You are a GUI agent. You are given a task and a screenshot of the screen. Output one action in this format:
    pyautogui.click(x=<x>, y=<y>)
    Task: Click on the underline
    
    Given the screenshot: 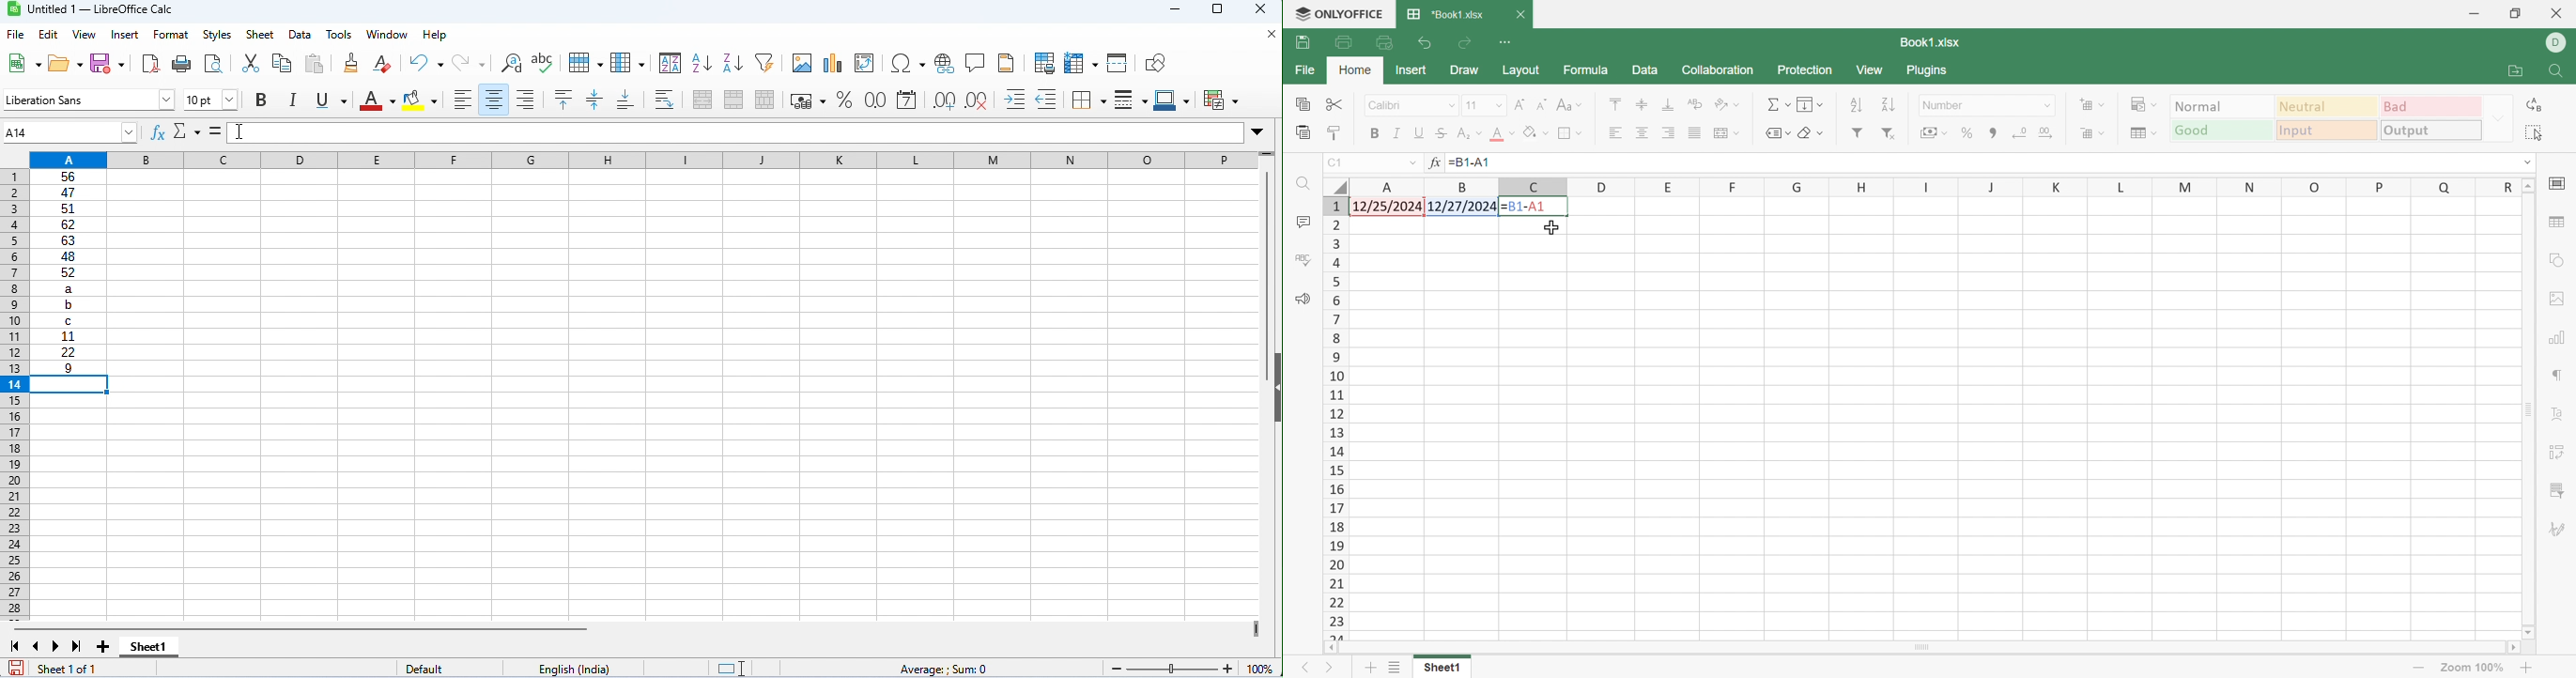 What is the action you would take?
    pyautogui.click(x=330, y=100)
    